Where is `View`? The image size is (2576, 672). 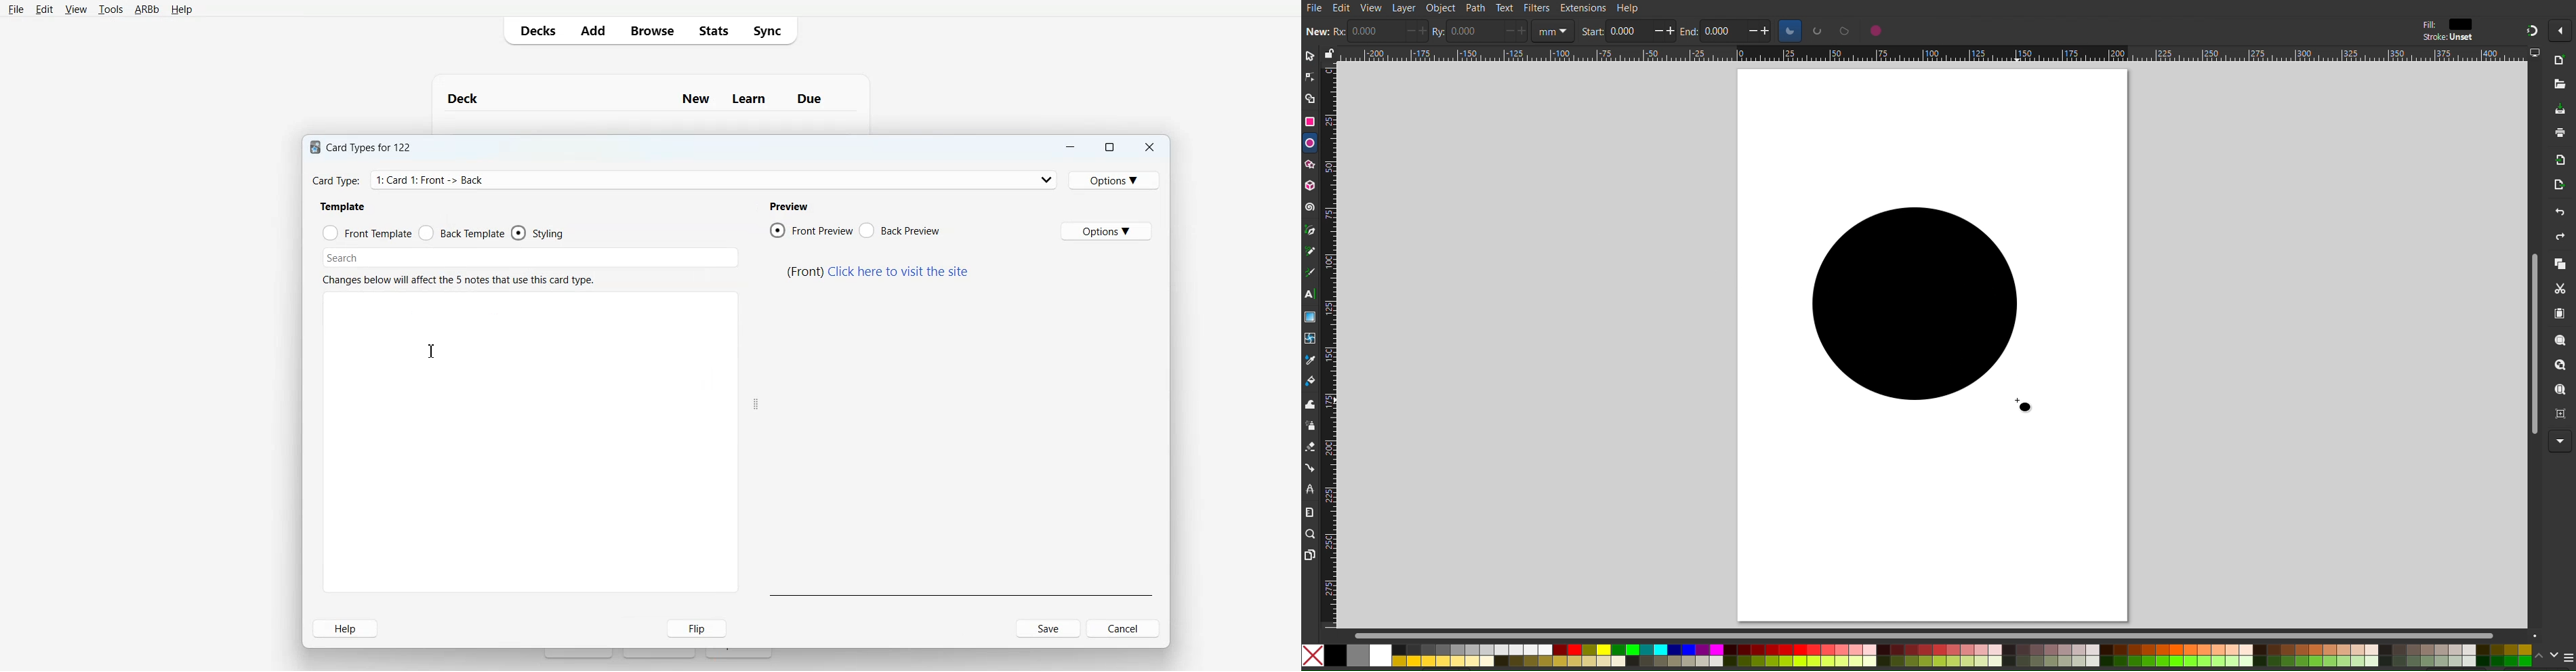
View is located at coordinates (1372, 9).